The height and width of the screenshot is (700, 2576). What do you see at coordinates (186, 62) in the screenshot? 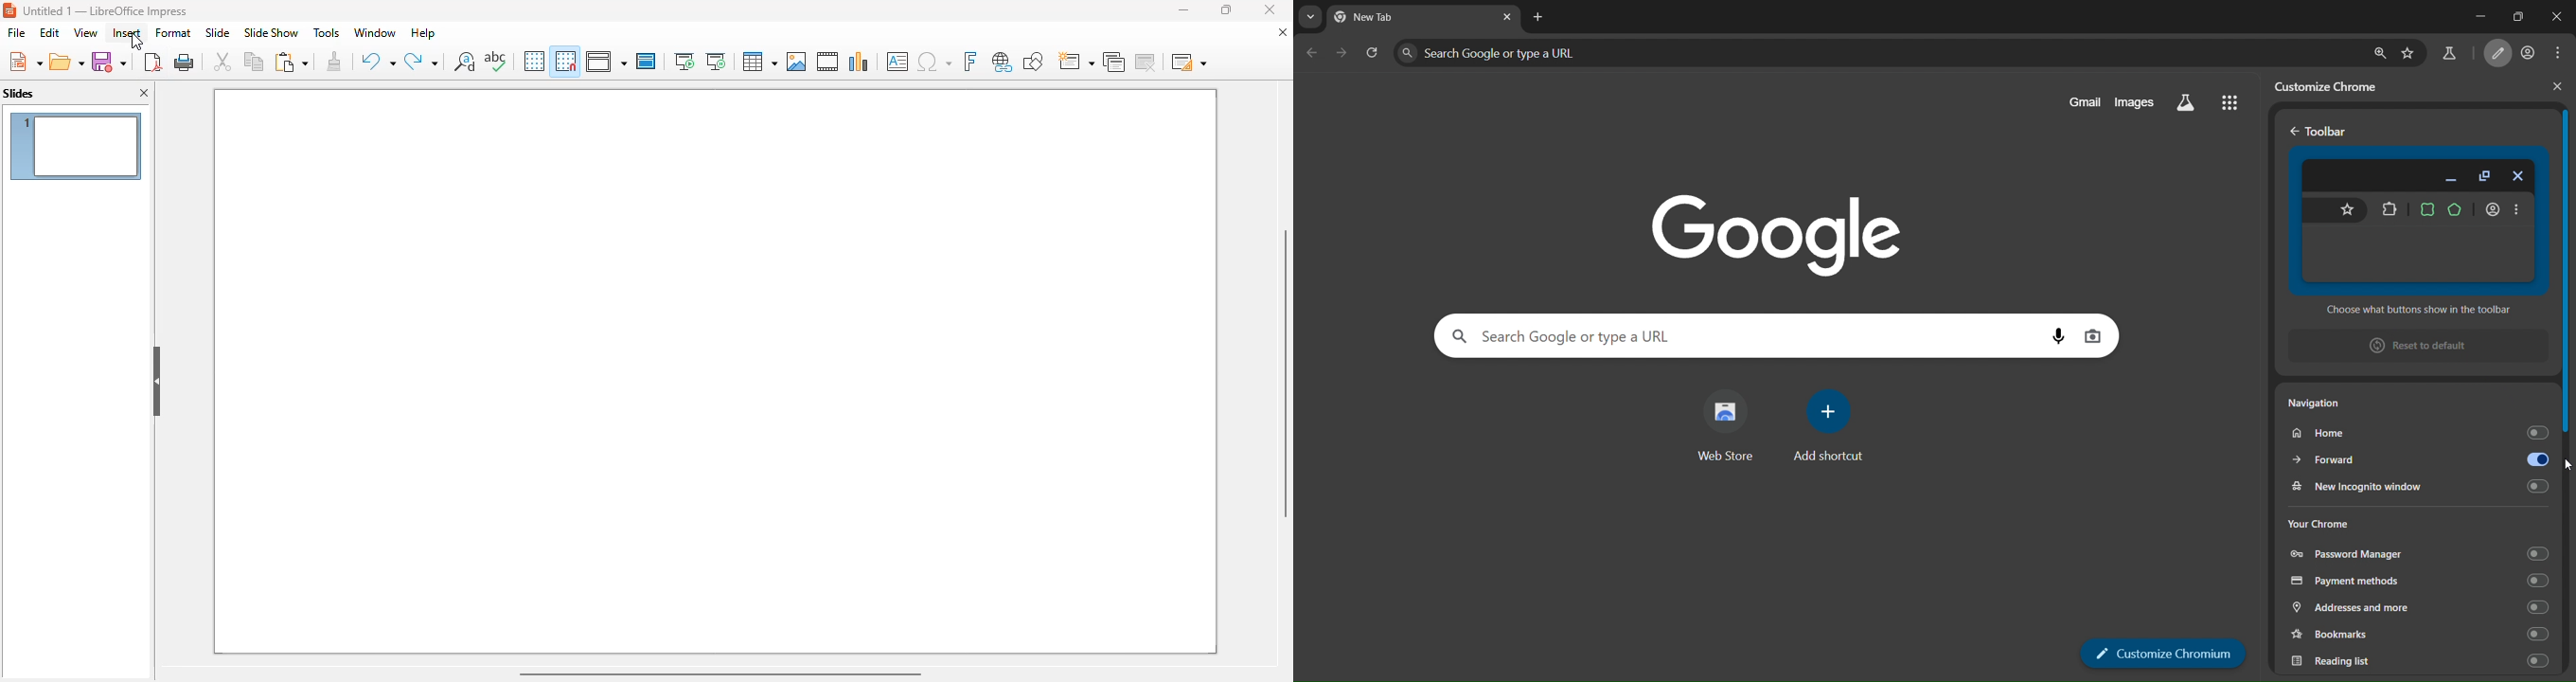
I see `print` at bounding box center [186, 62].